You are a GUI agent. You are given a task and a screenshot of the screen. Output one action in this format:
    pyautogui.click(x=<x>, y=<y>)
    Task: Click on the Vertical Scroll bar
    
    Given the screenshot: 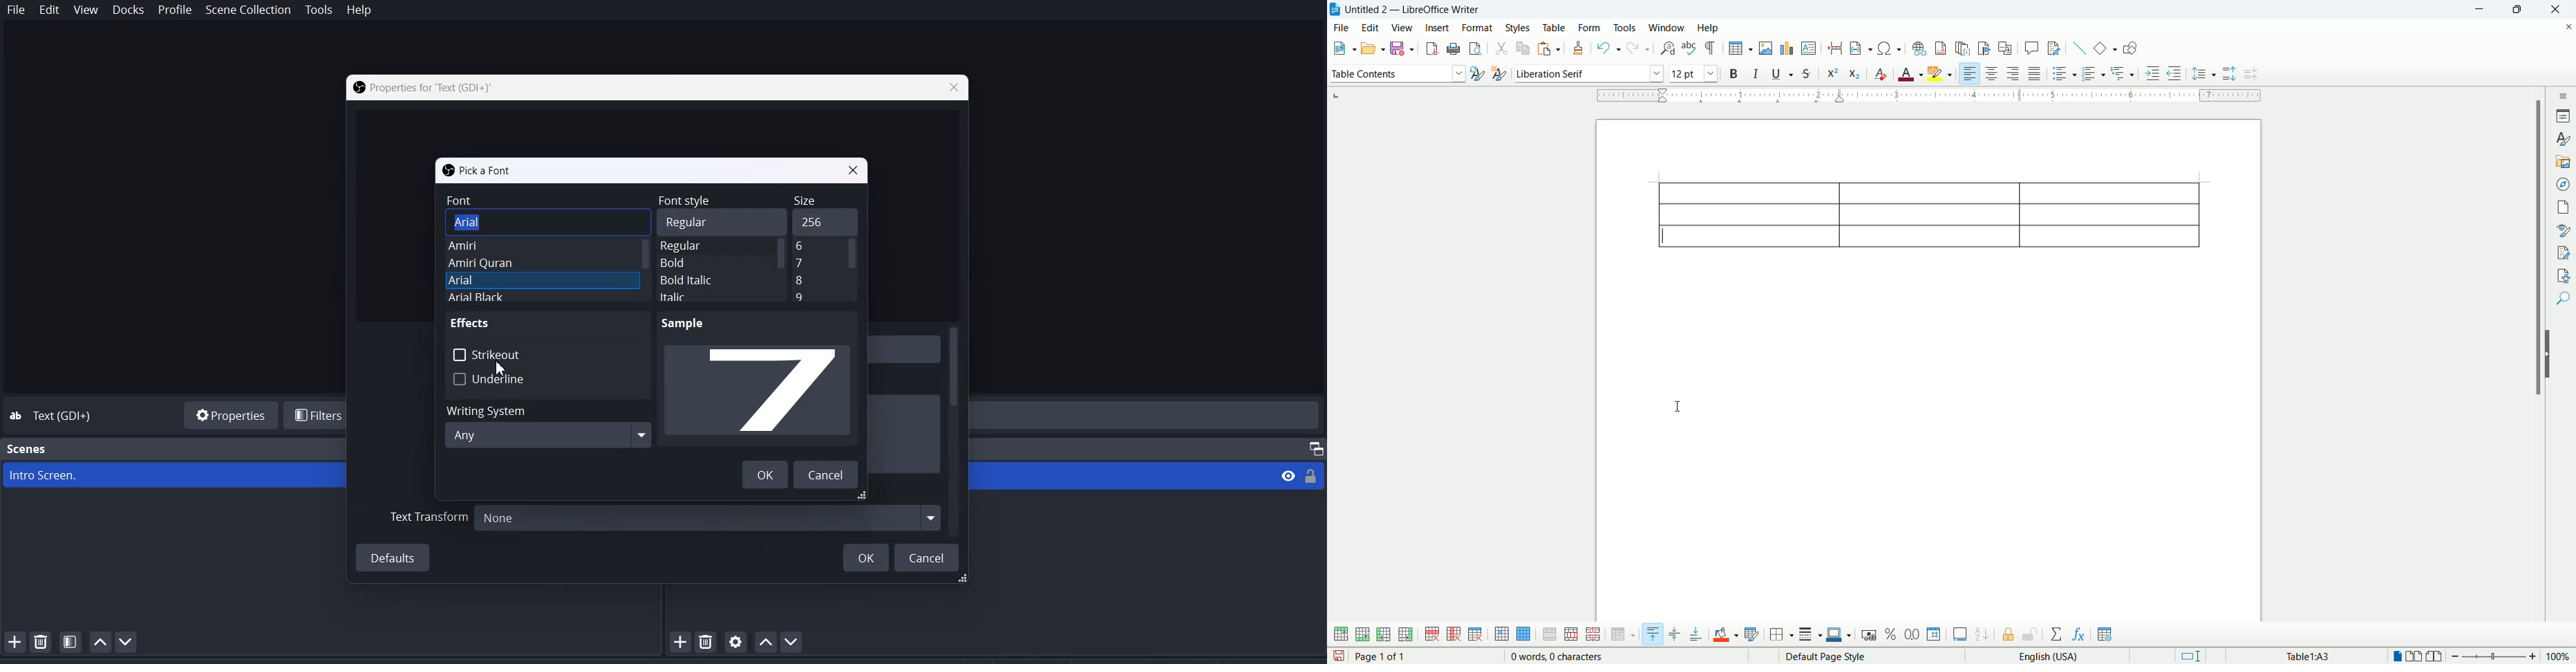 What is the action you would take?
    pyautogui.click(x=955, y=428)
    